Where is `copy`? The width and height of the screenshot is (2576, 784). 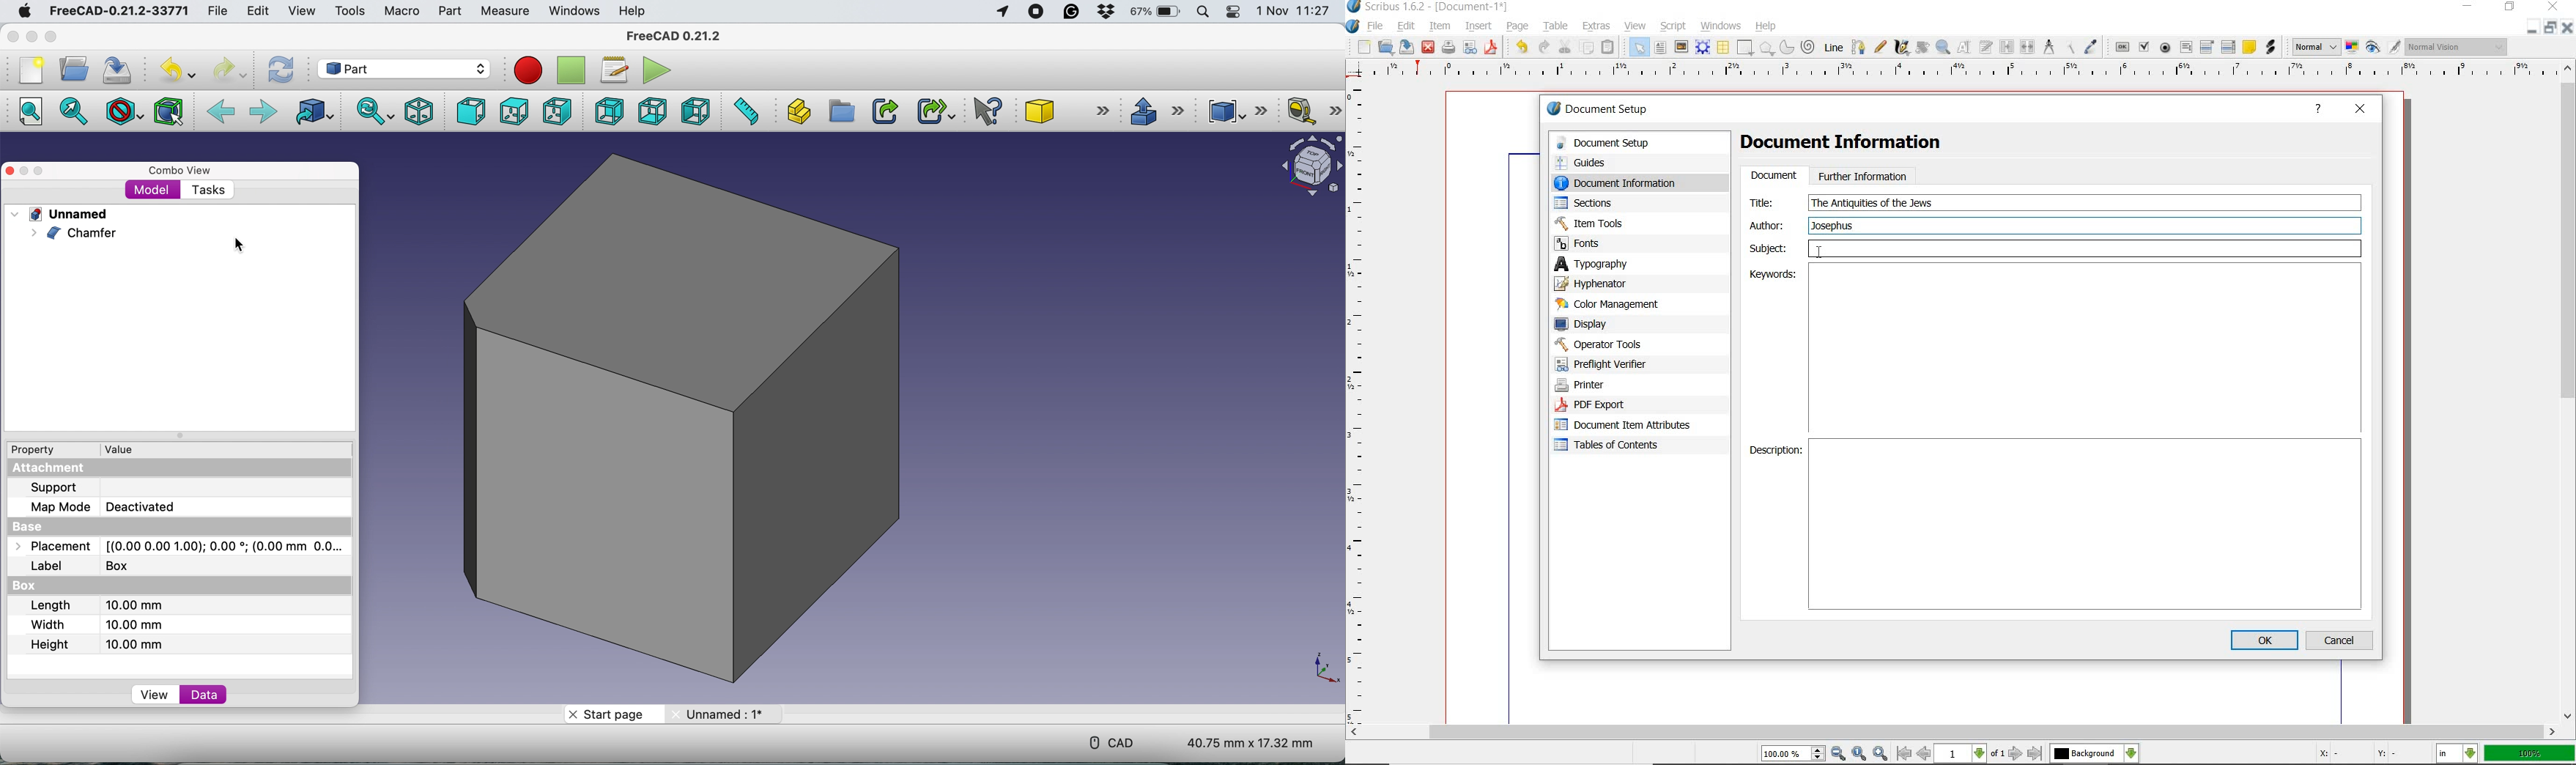 copy is located at coordinates (1587, 47).